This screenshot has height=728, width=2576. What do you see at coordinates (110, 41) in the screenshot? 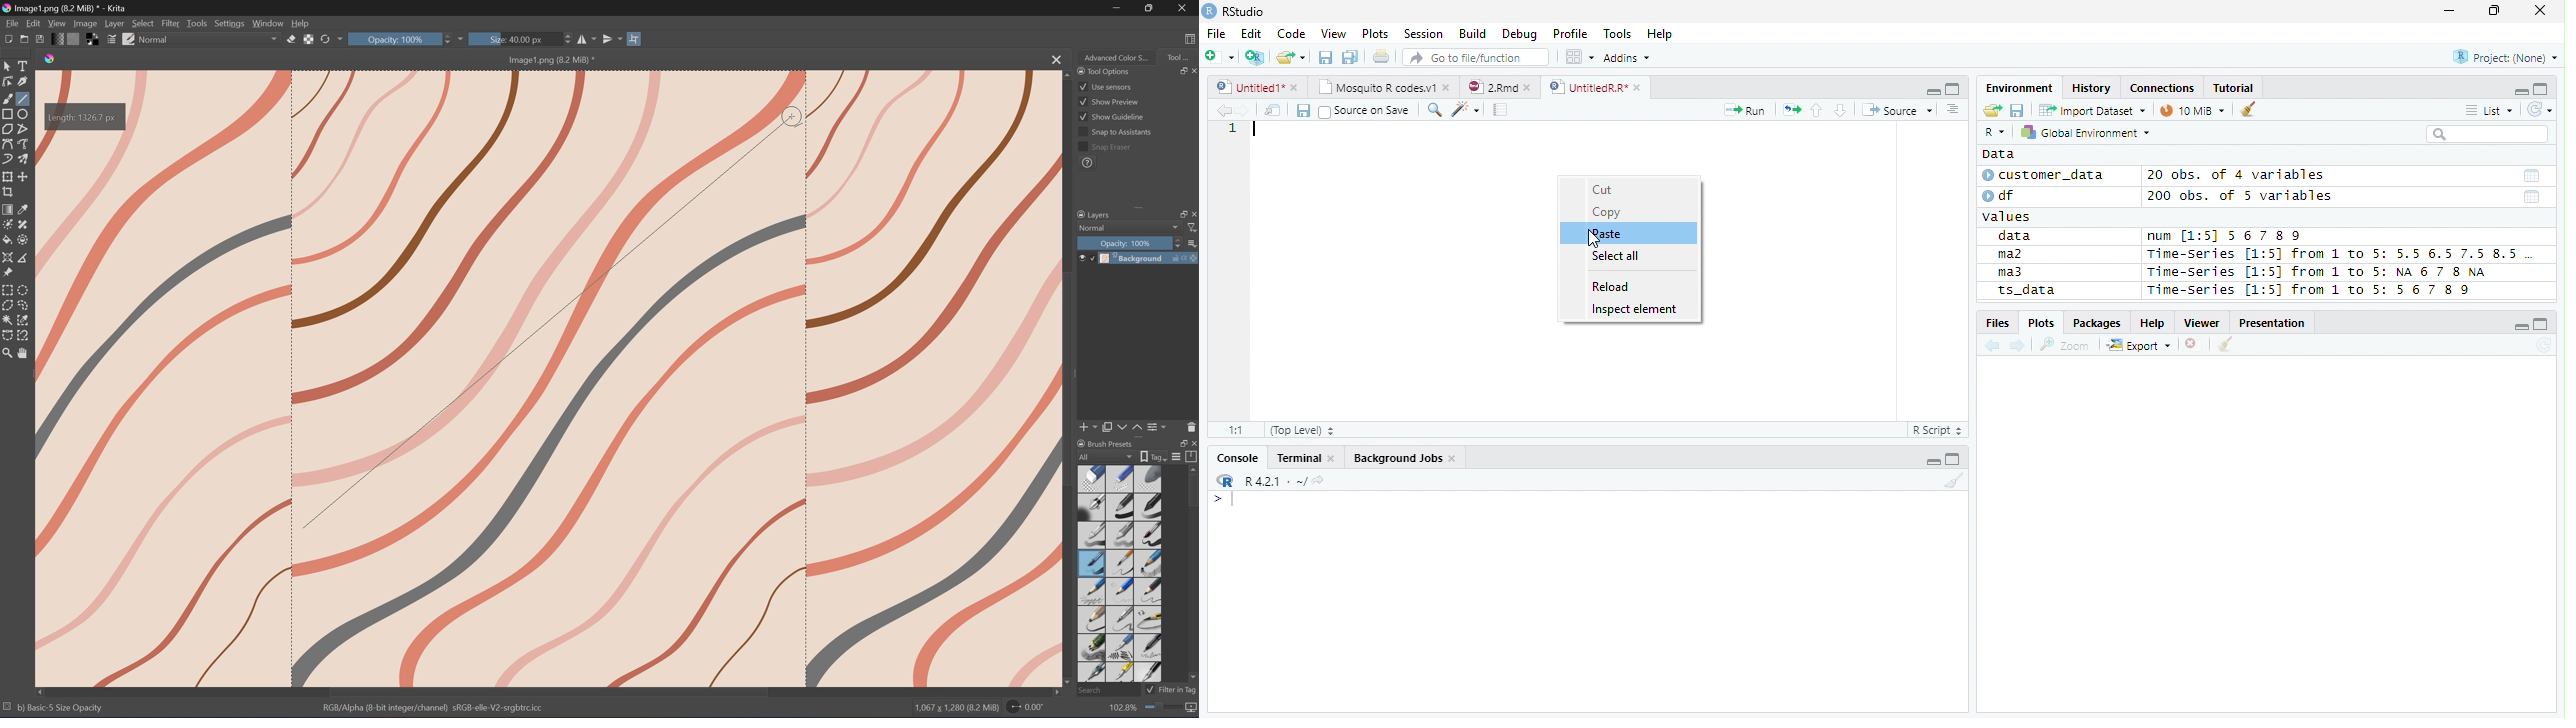
I see `Edit brush settings` at bounding box center [110, 41].